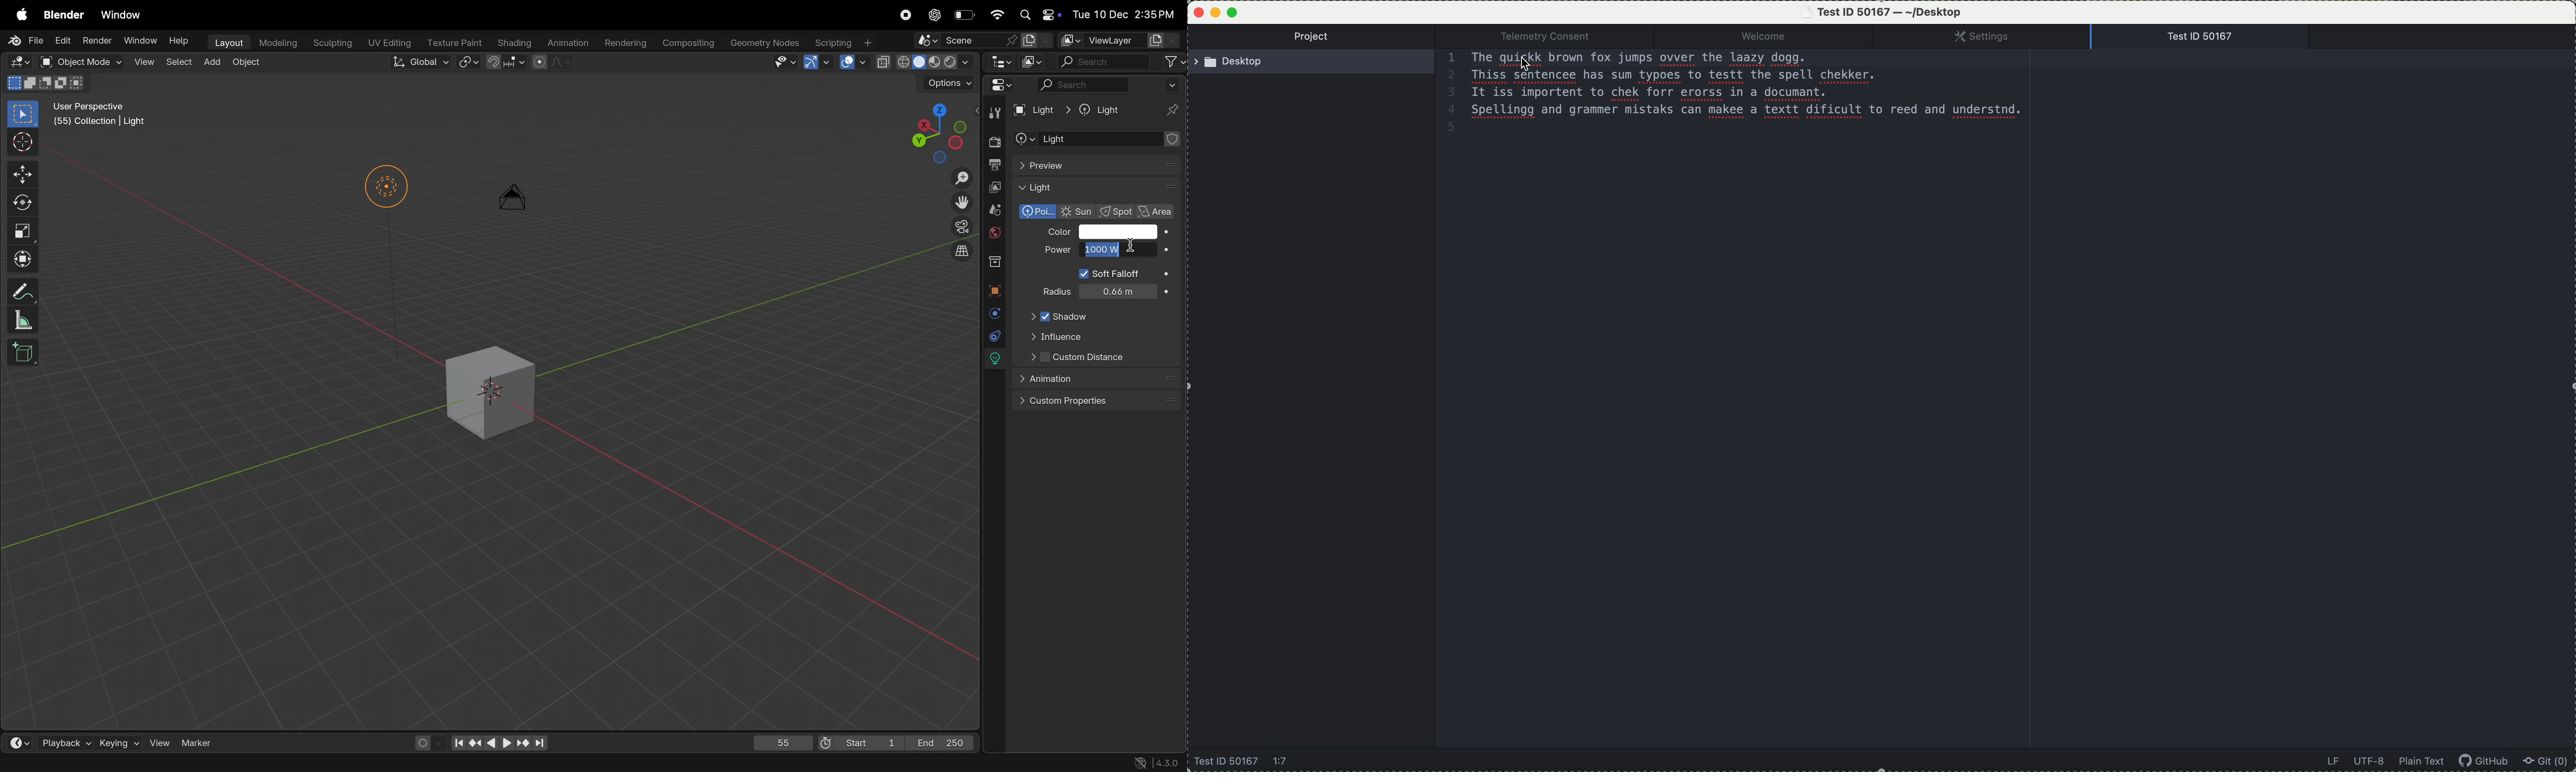  I want to click on 3d cube, so click(493, 387).